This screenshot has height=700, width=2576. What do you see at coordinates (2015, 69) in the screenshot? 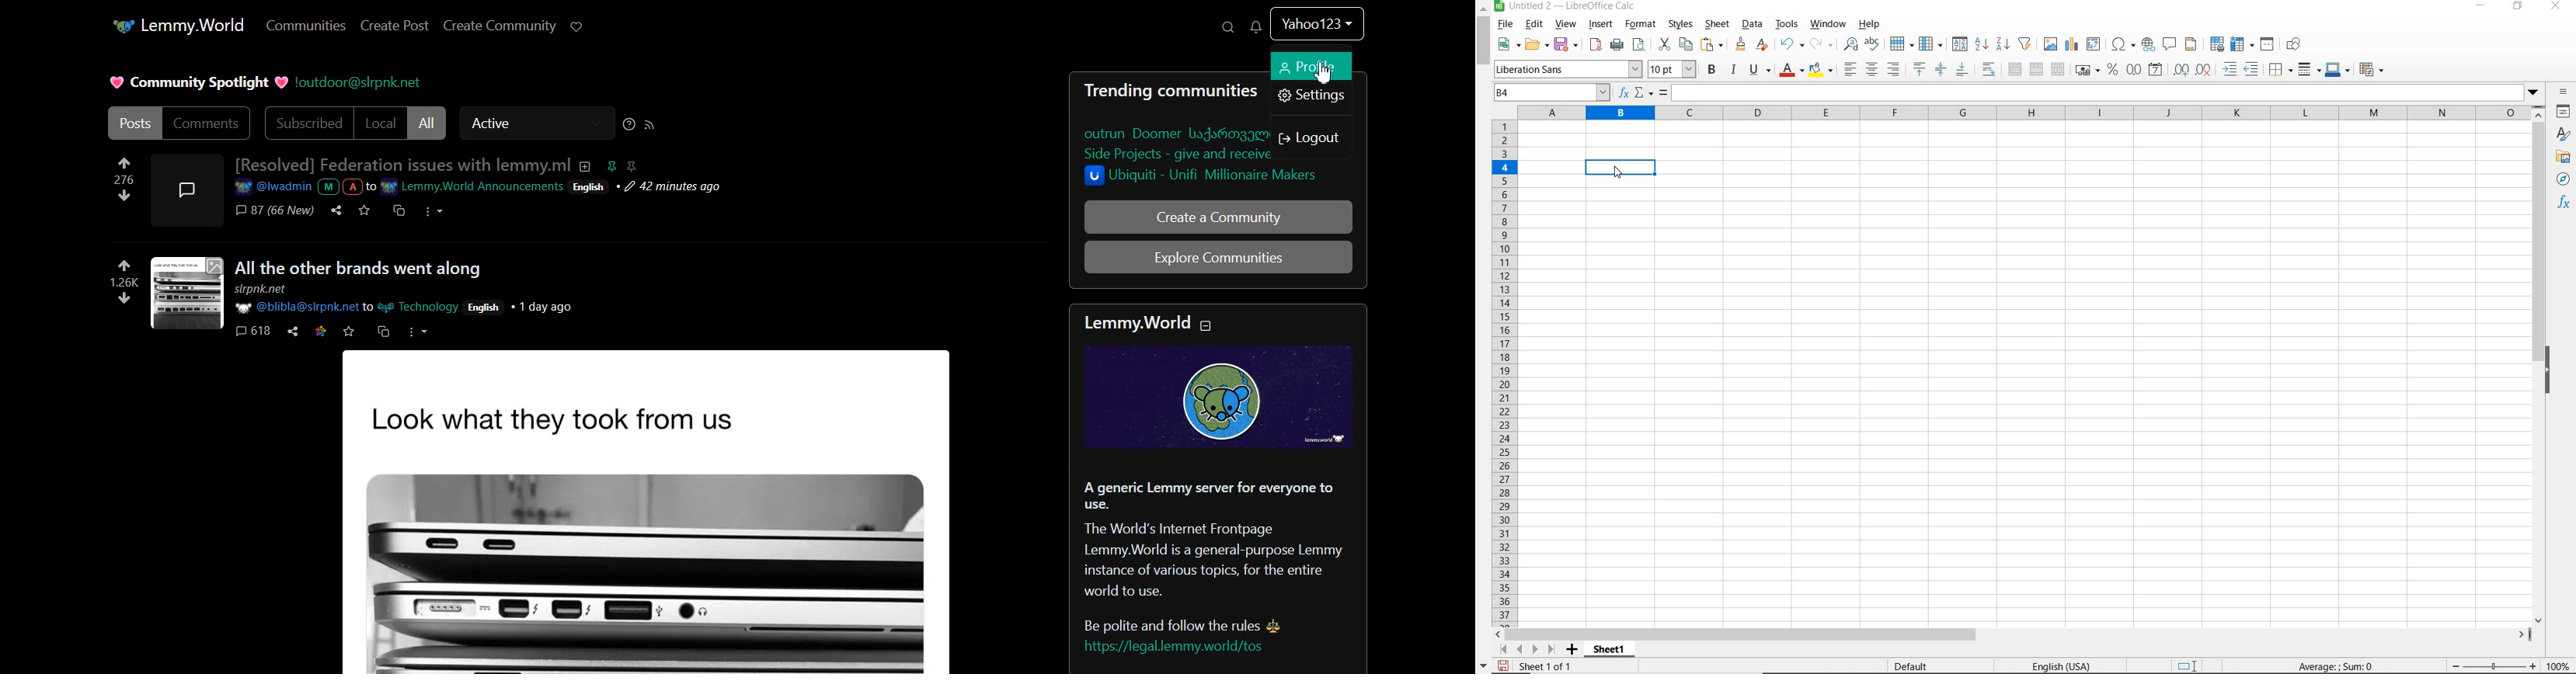
I see `merge and center or unmerge cells` at bounding box center [2015, 69].